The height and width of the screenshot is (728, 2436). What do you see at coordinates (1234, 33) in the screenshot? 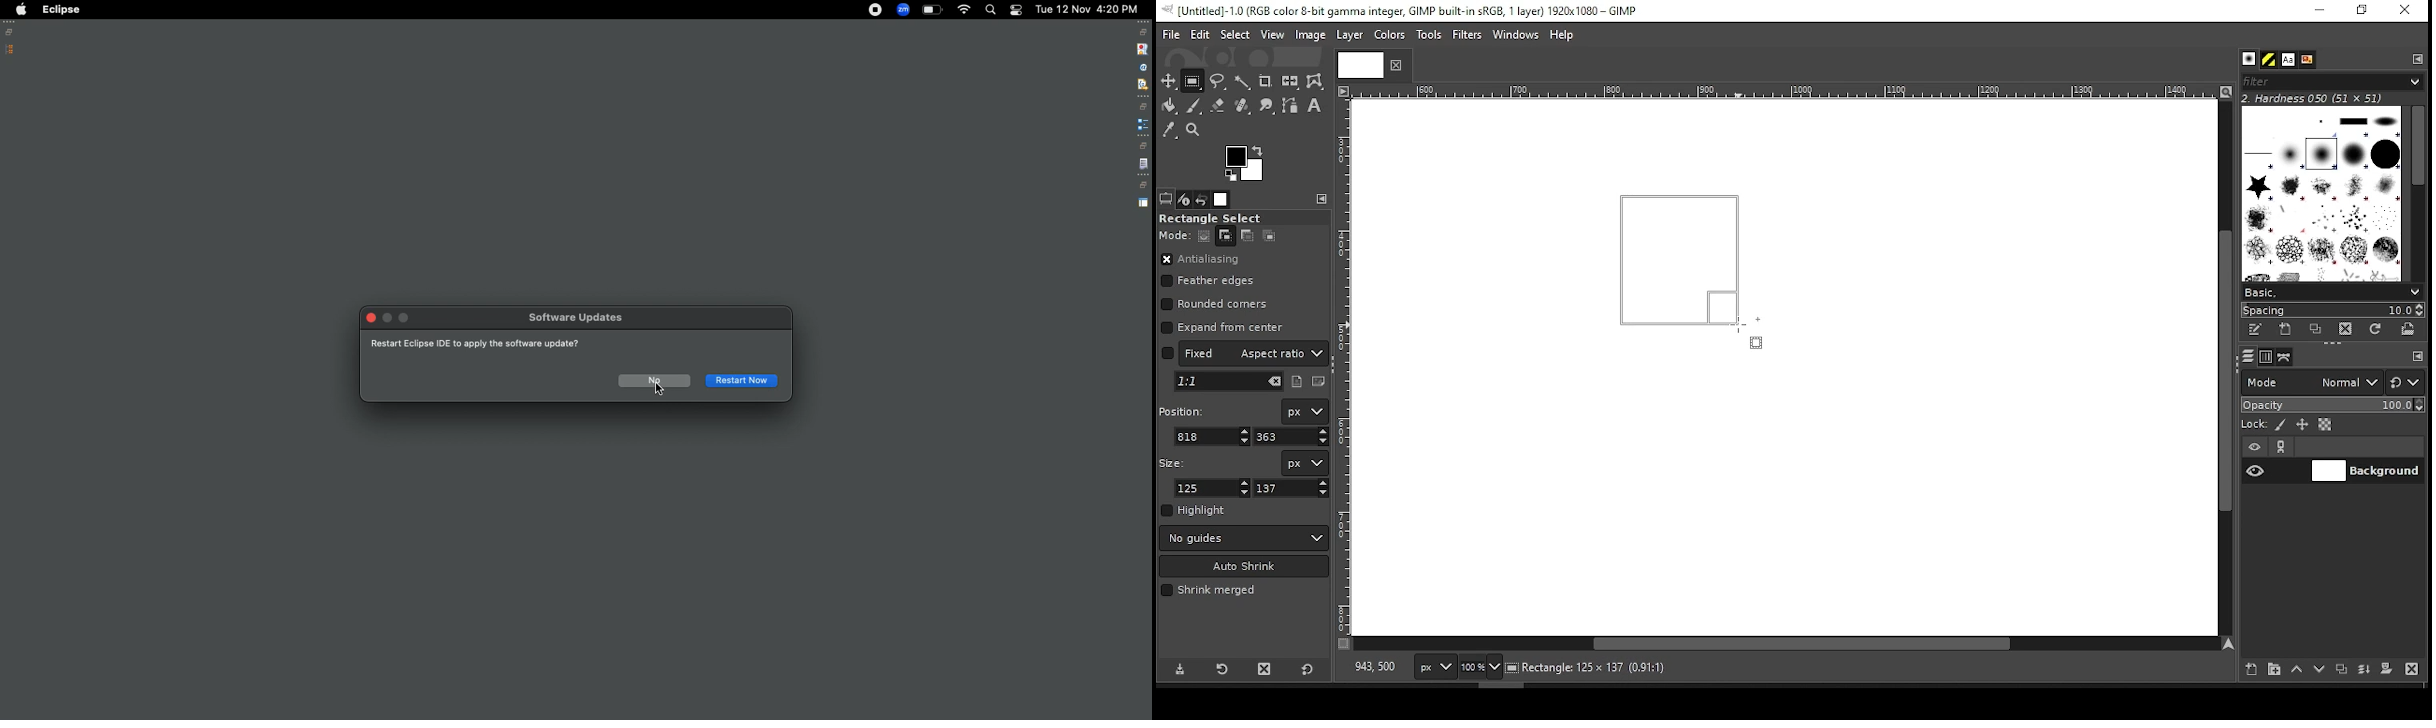
I see `select` at bounding box center [1234, 33].